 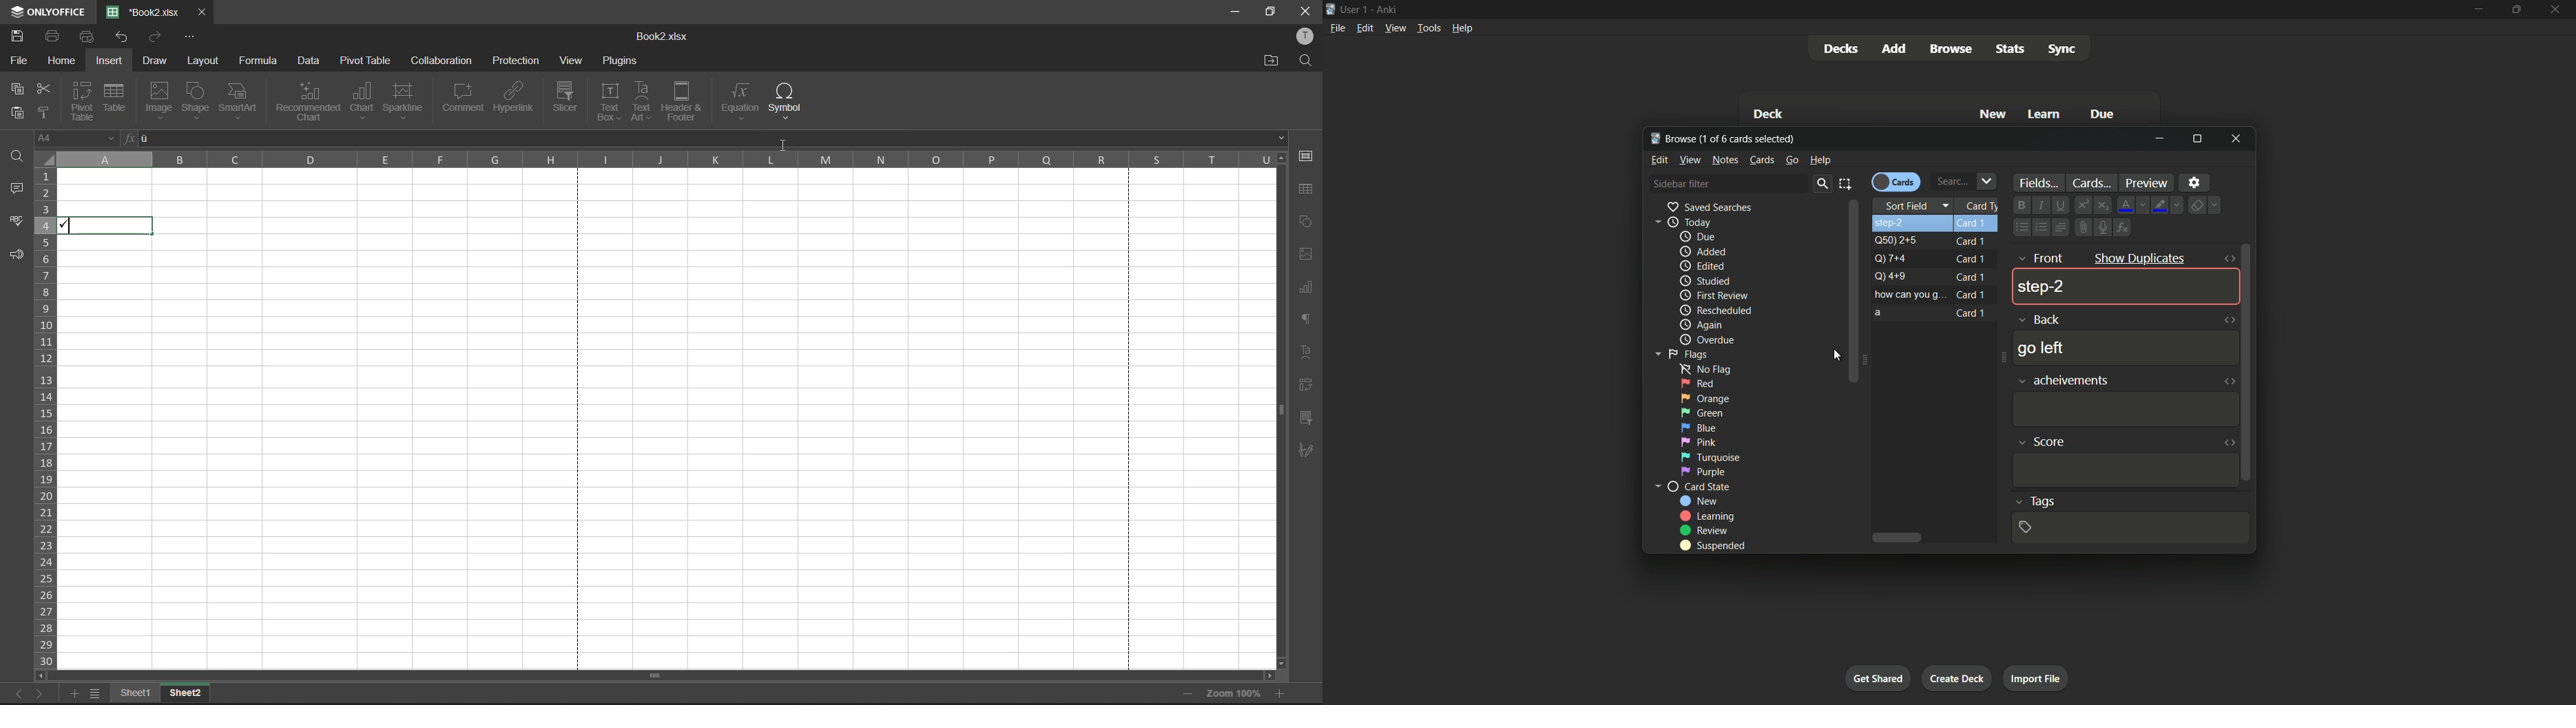 I want to click on Toggle html editor, so click(x=2229, y=322).